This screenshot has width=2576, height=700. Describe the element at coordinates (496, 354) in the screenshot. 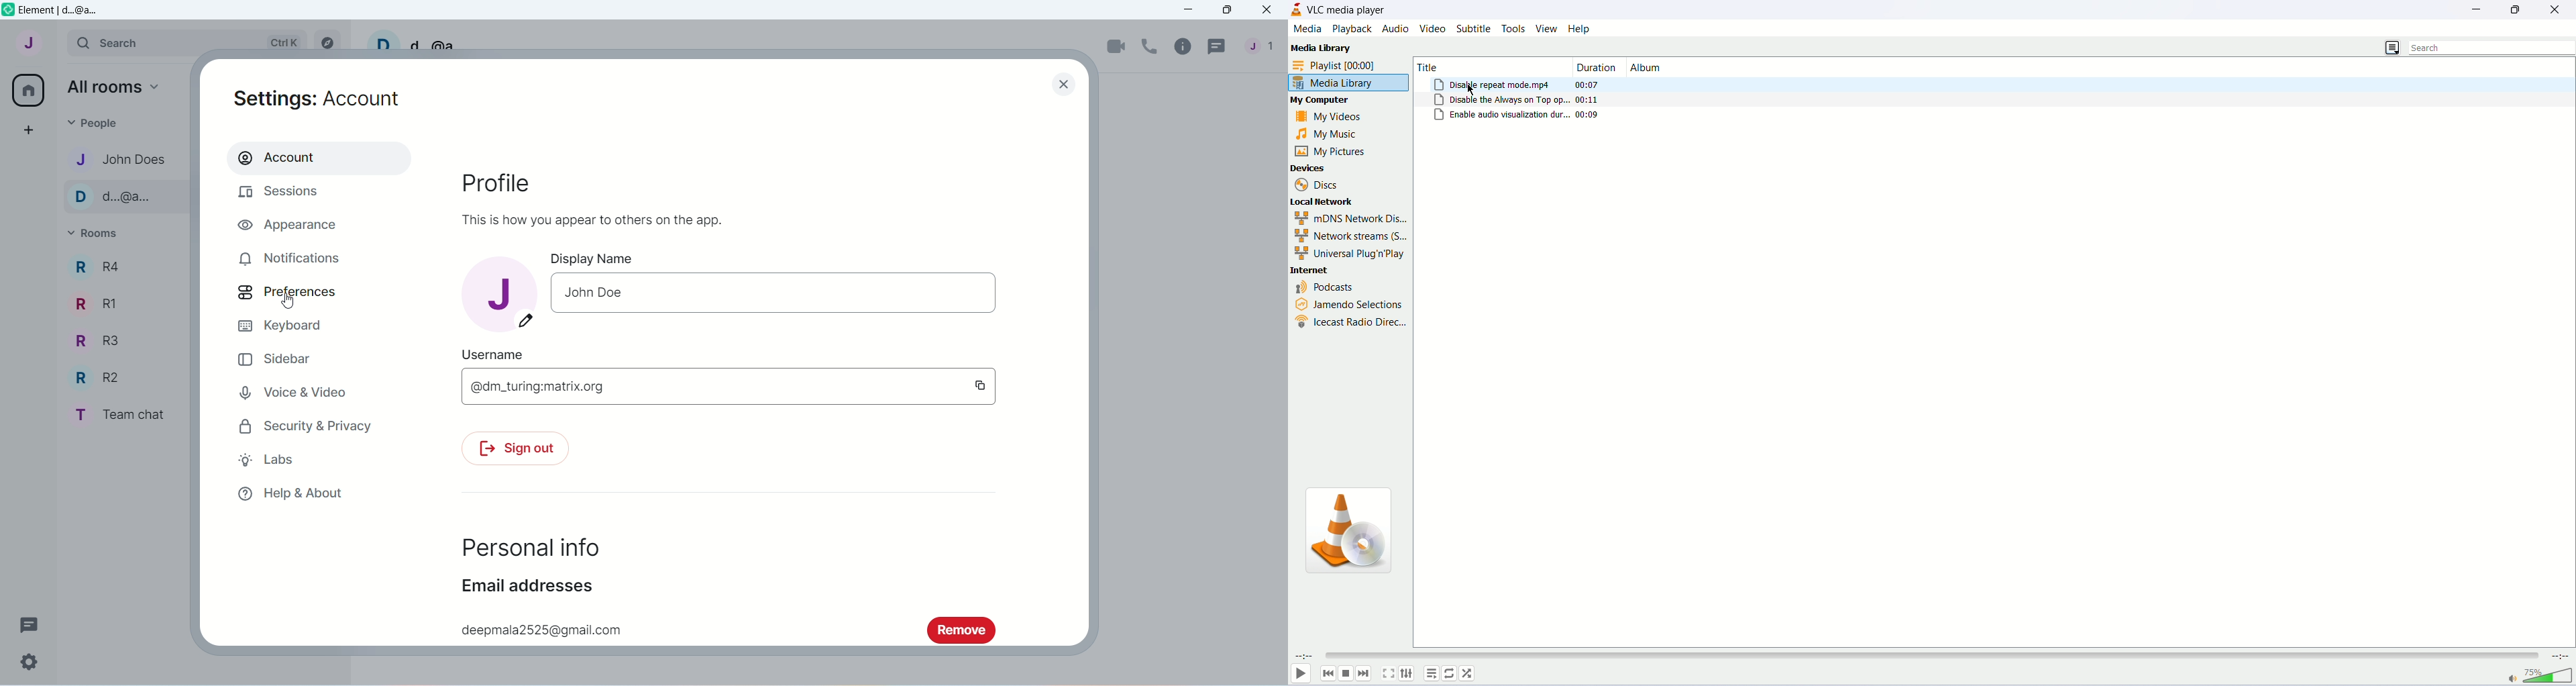

I see `Username` at that location.